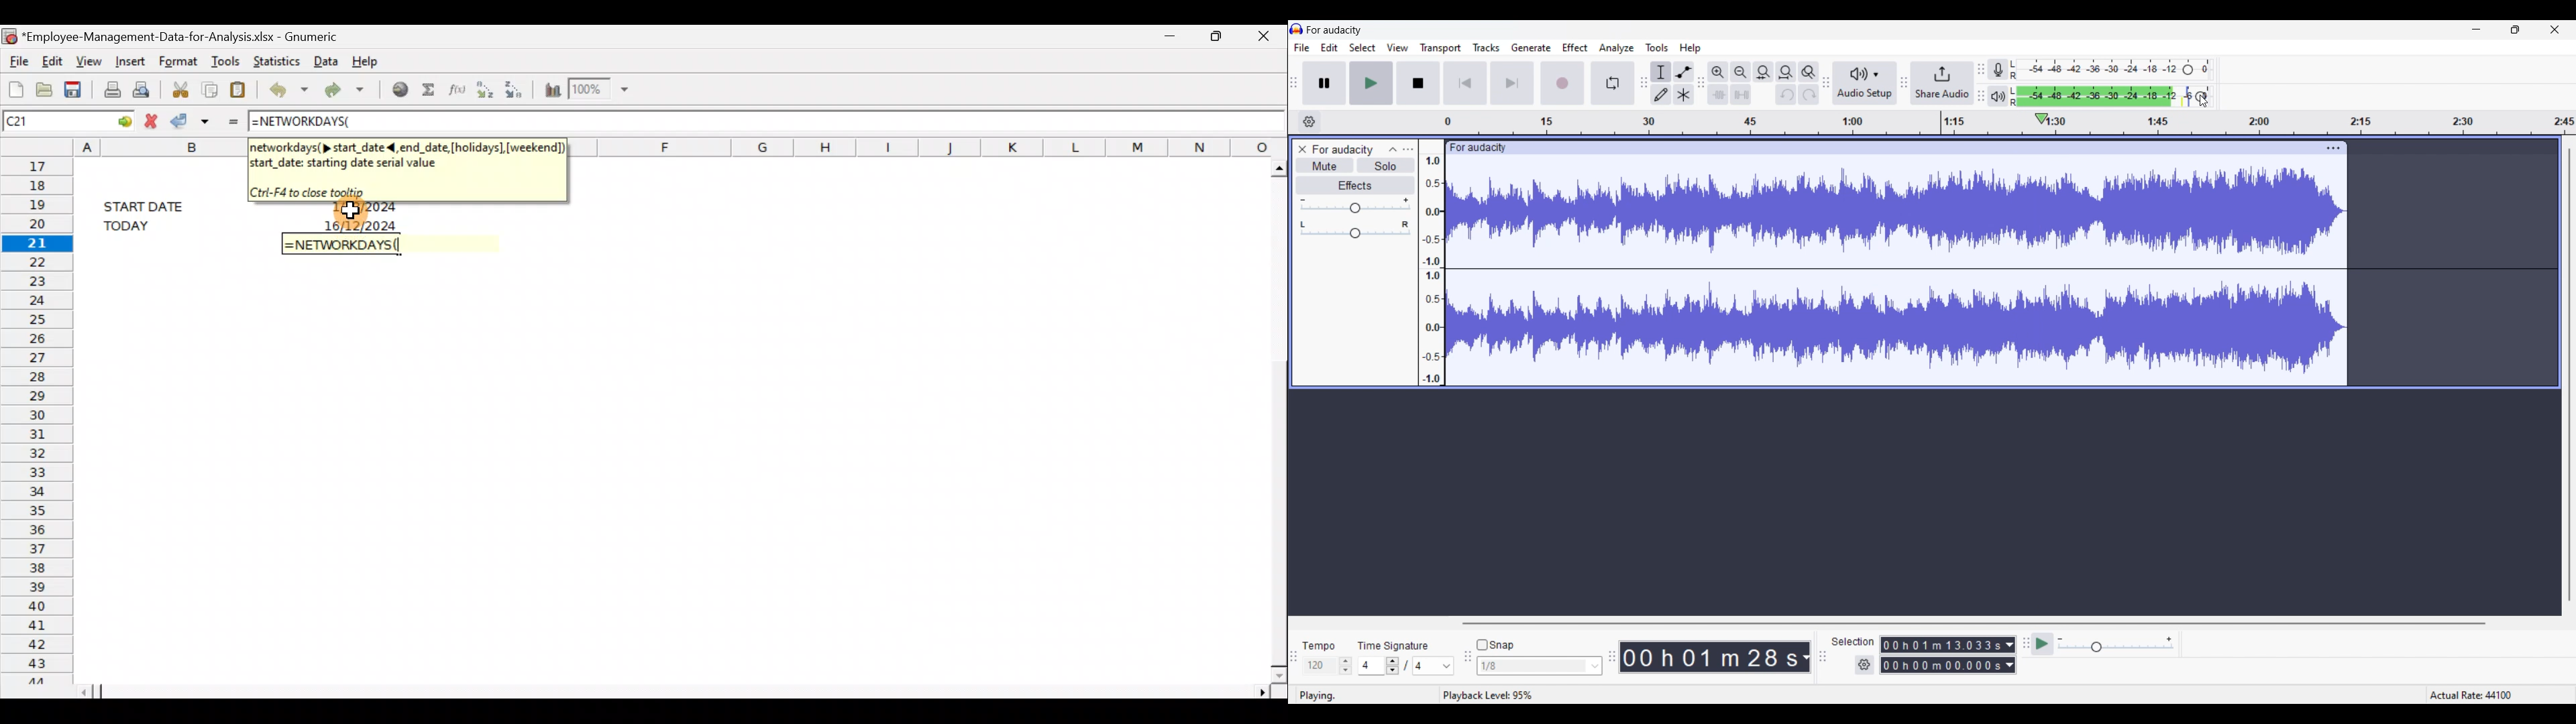 This screenshot has width=2576, height=728. I want to click on View, so click(90, 60).